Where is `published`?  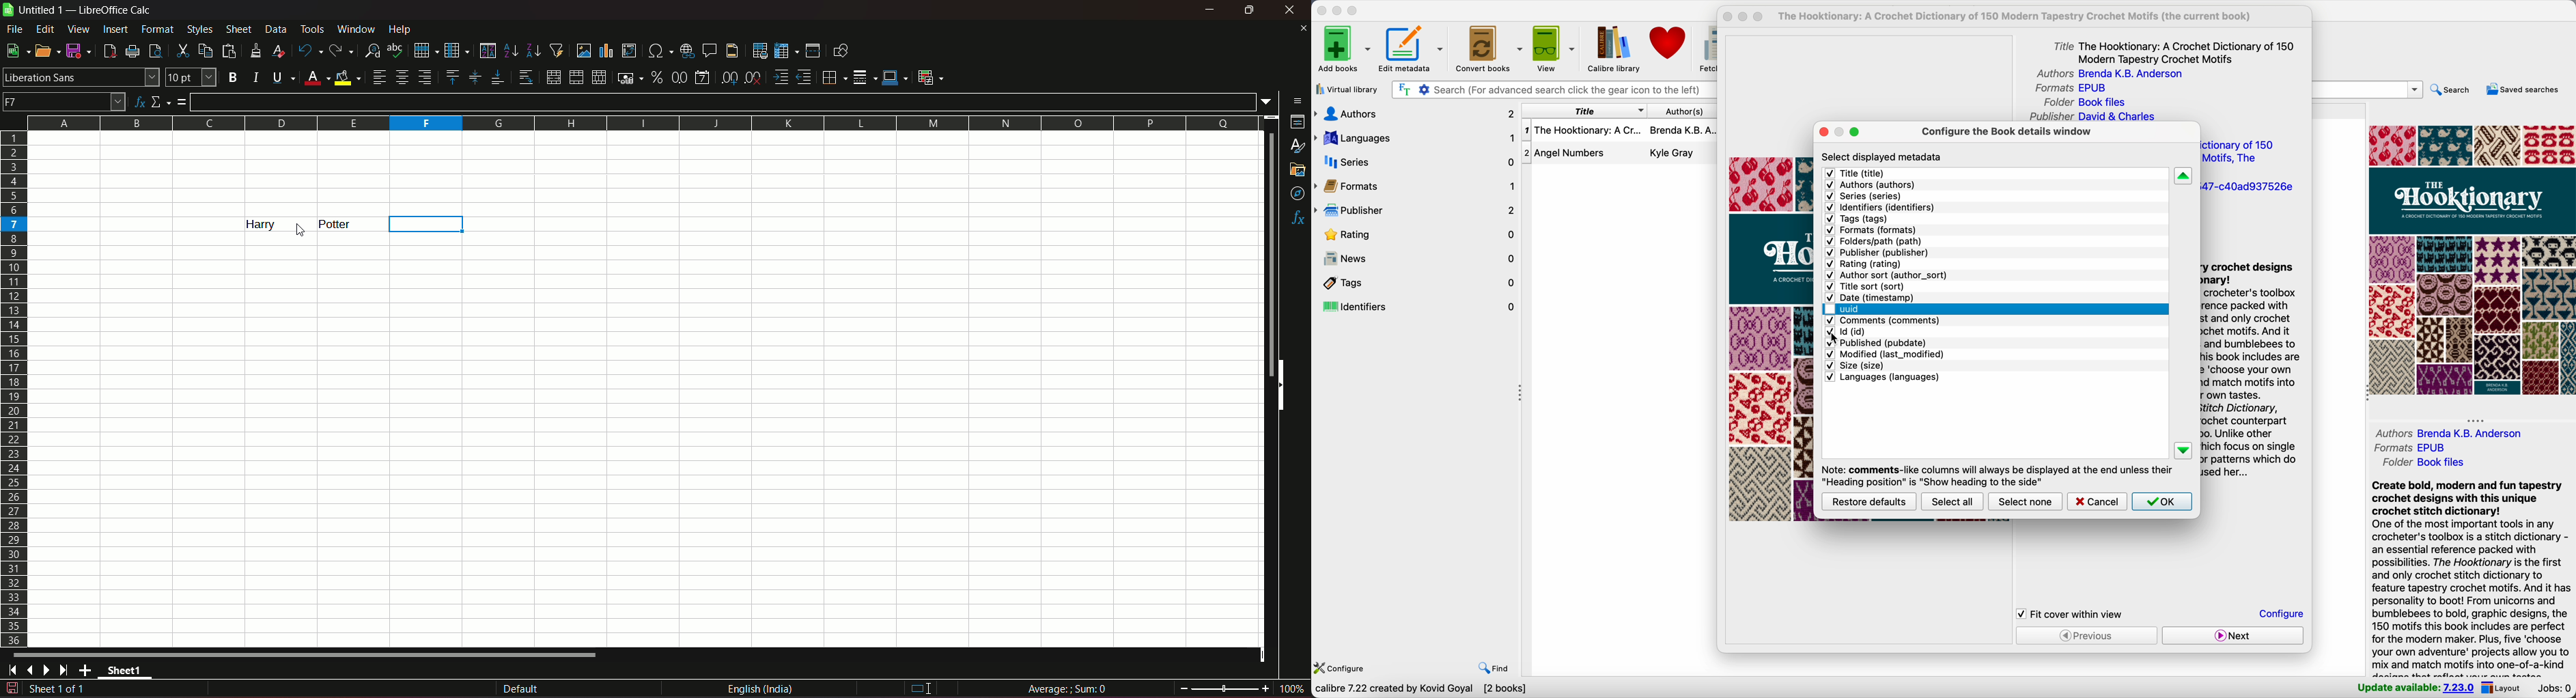 published is located at coordinates (1878, 342).